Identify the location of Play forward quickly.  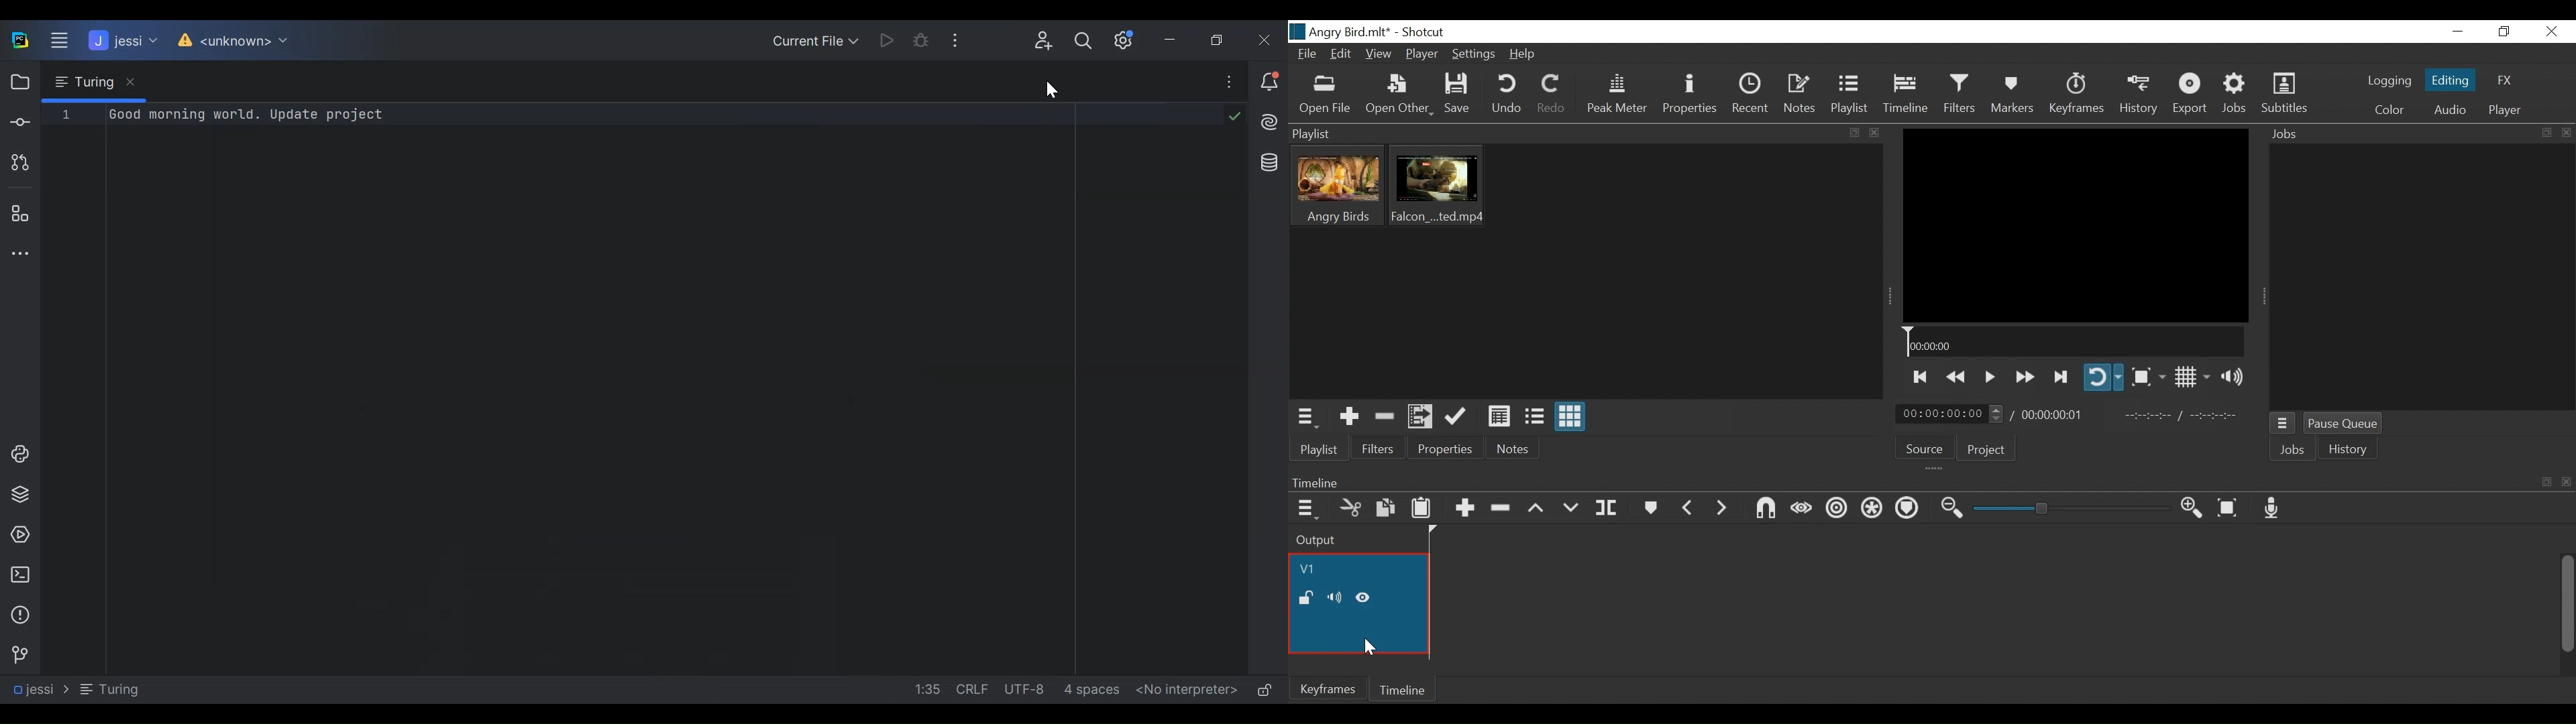
(2025, 377).